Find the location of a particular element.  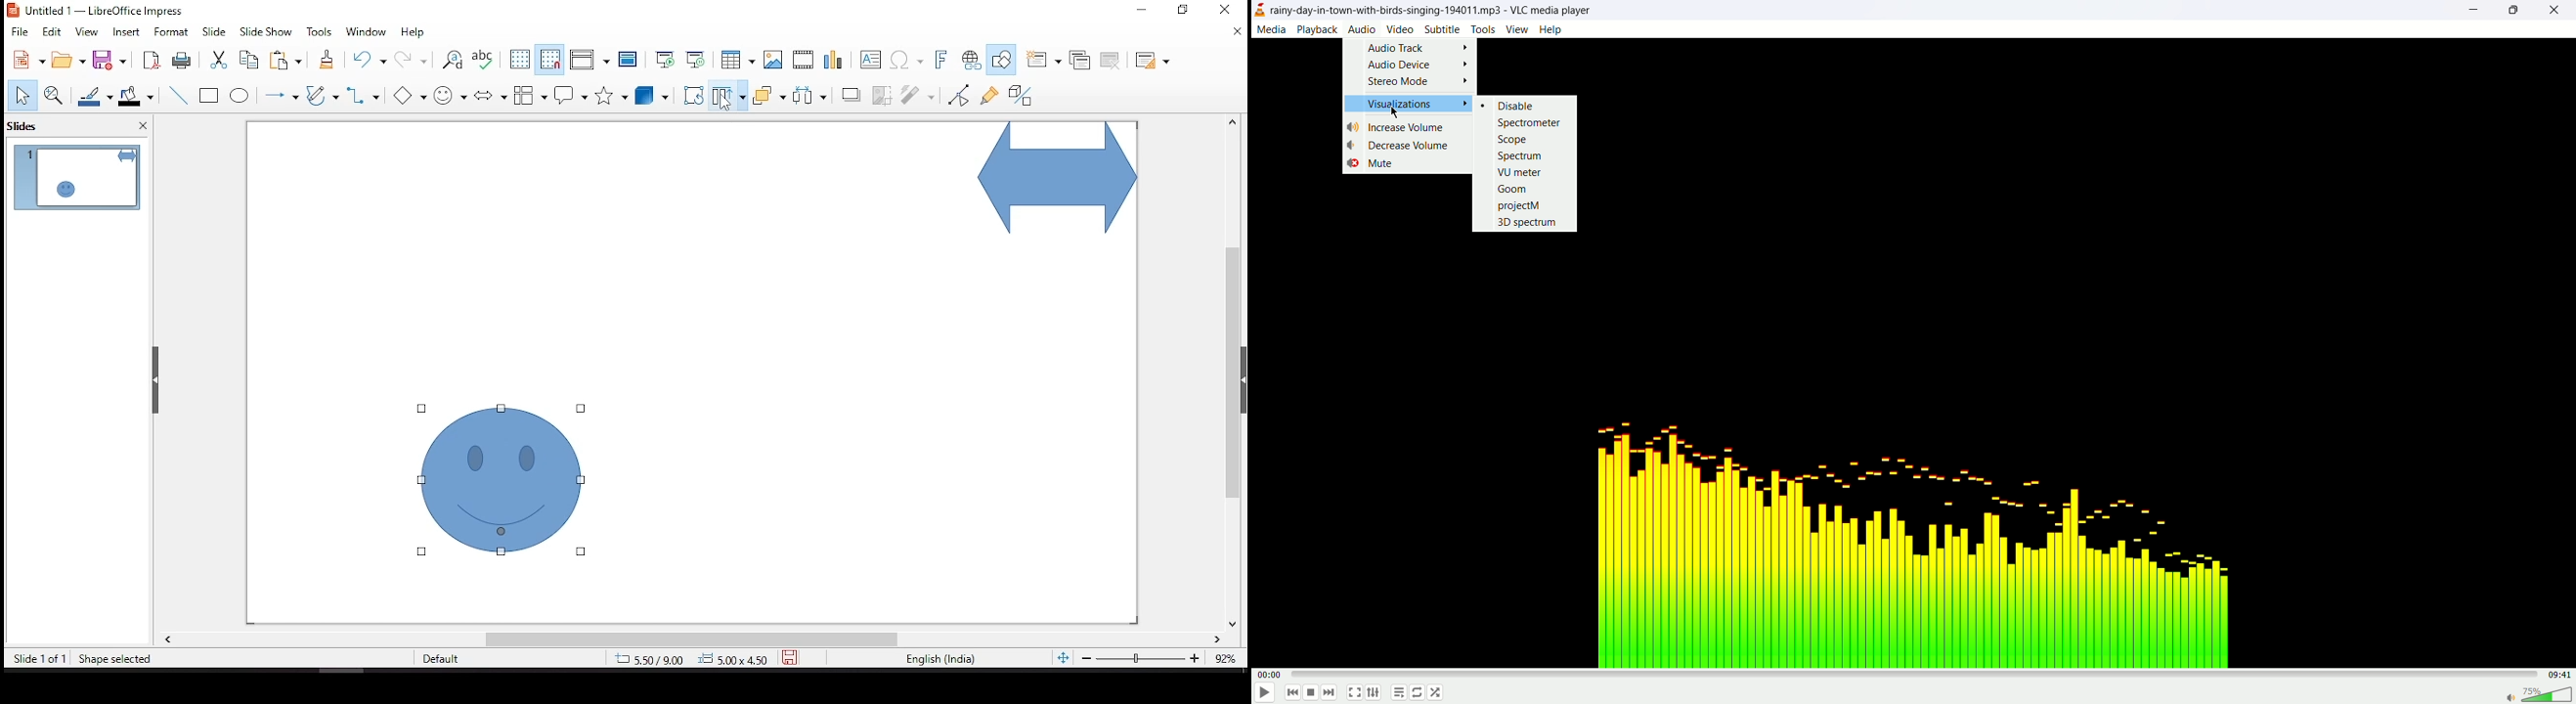

slides is located at coordinates (28, 125).